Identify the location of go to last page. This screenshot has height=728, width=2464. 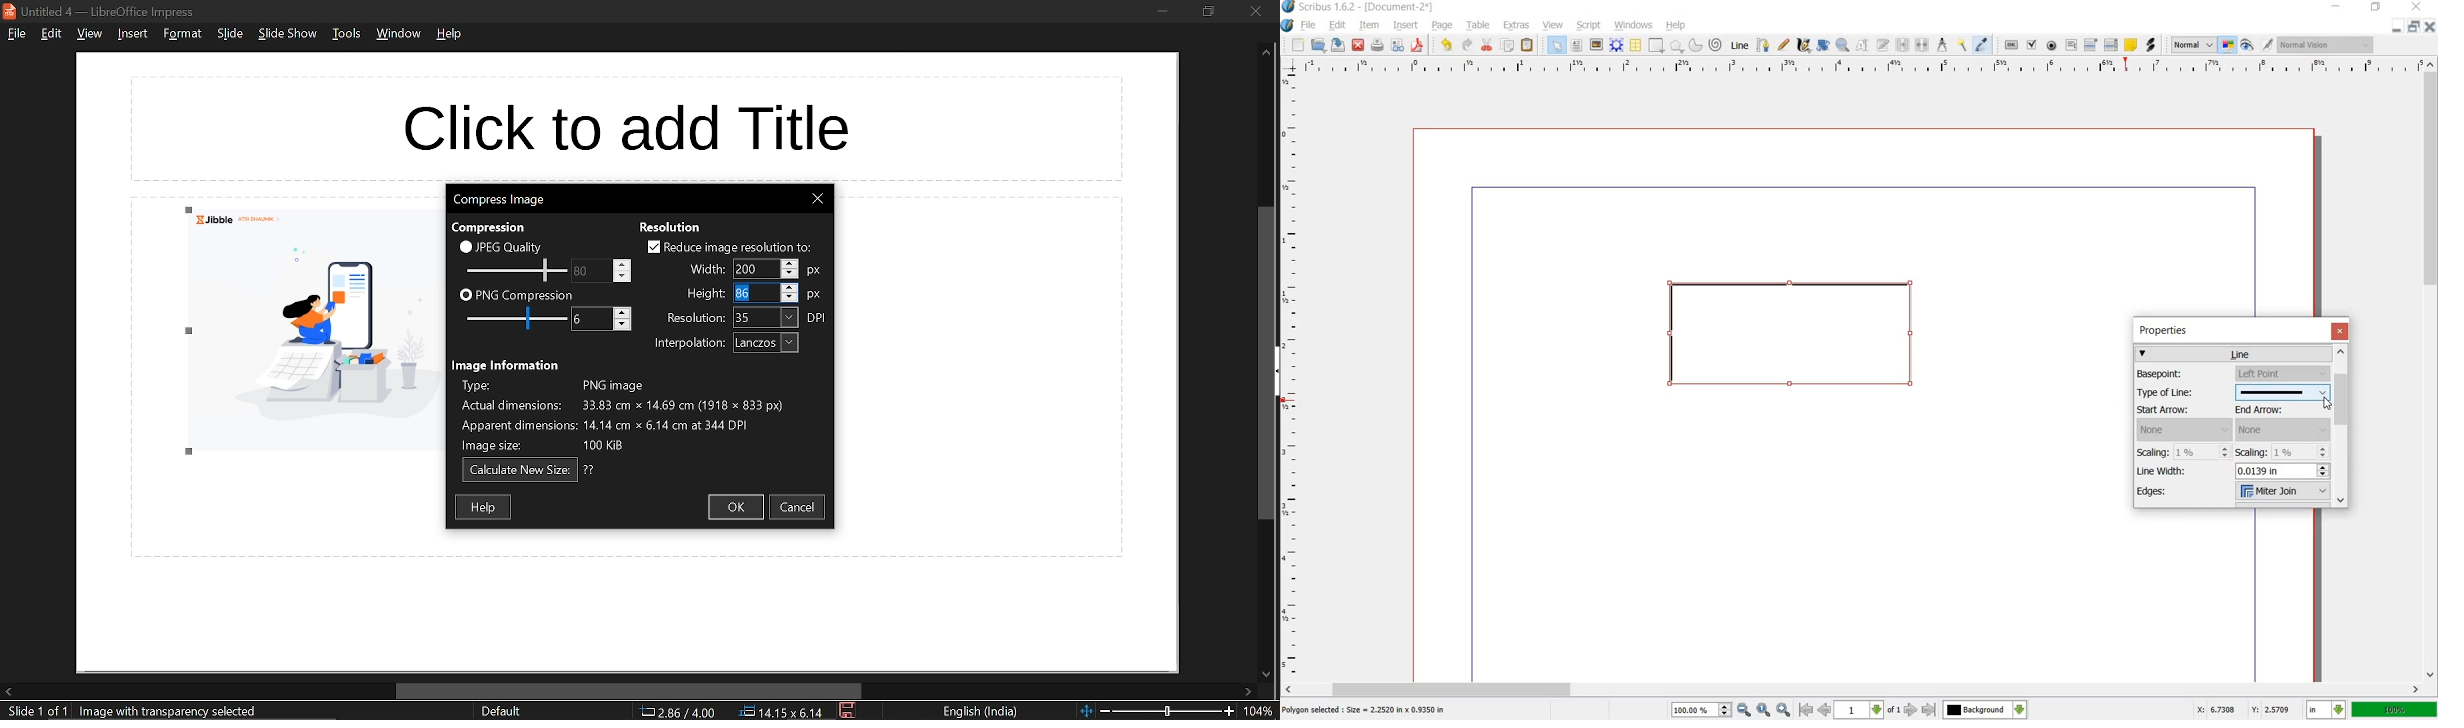
(1929, 710).